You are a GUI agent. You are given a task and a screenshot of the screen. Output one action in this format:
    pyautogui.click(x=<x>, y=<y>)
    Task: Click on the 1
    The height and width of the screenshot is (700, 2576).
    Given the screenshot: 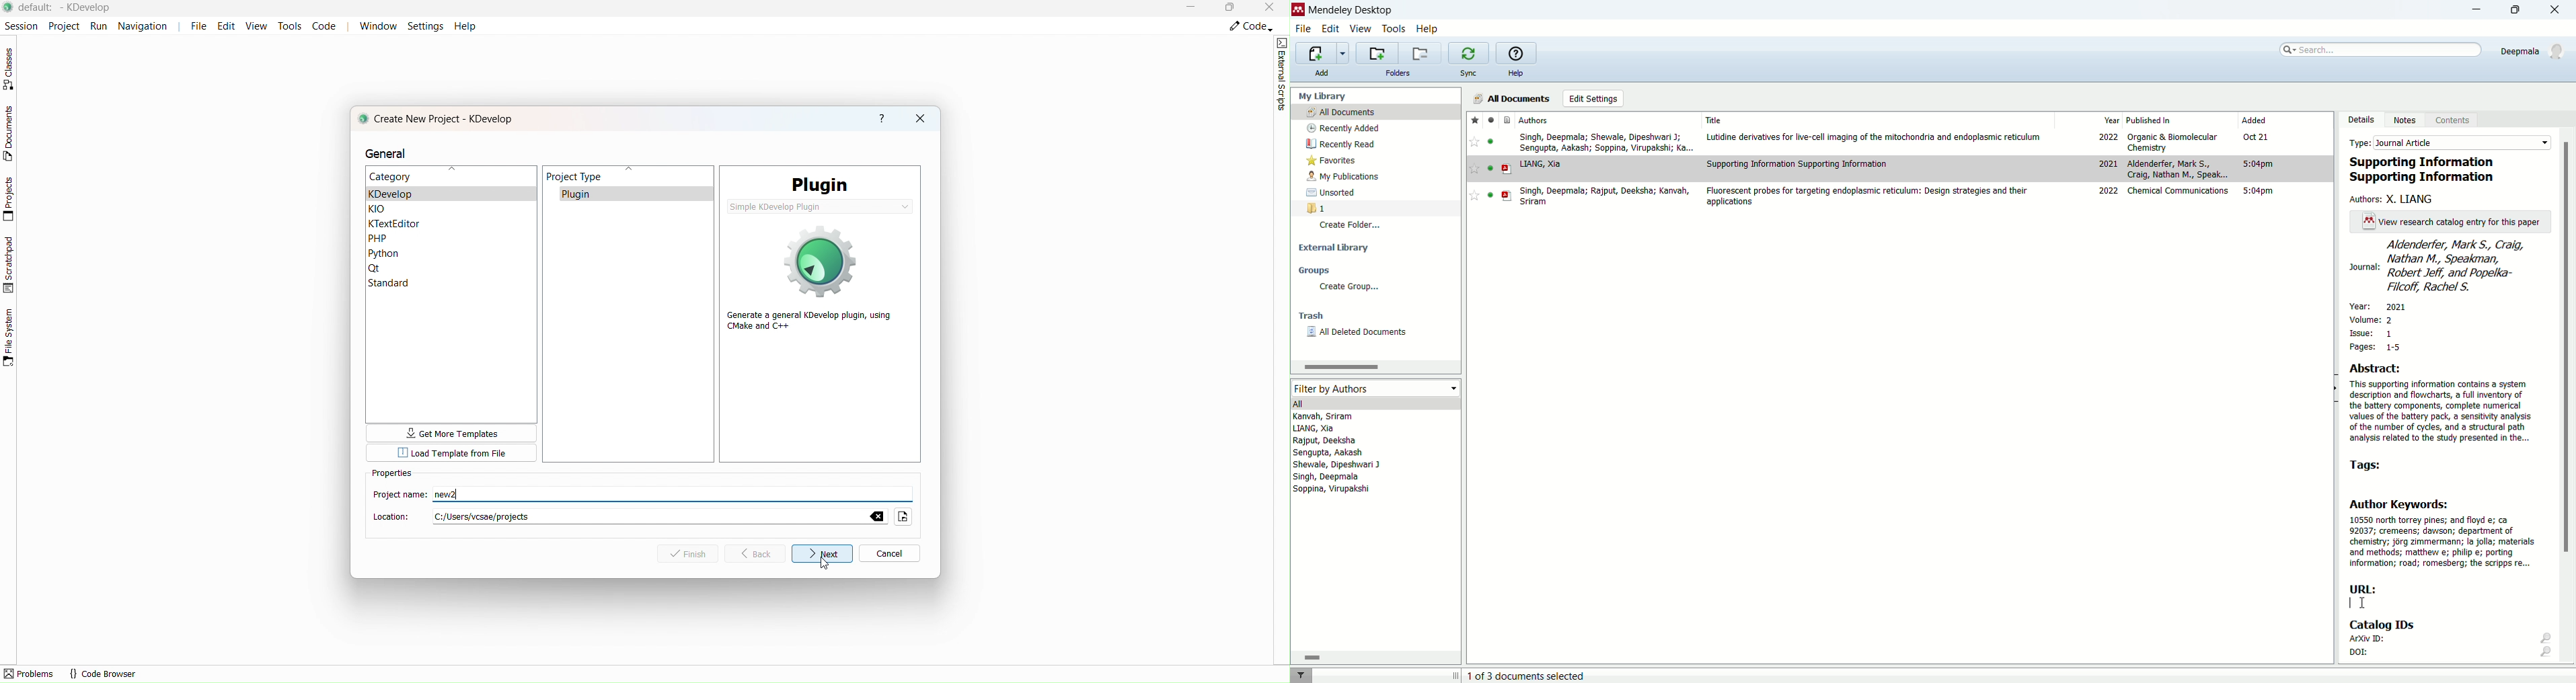 What is the action you would take?
    pyautogui.click(x=1317, y=208)
    